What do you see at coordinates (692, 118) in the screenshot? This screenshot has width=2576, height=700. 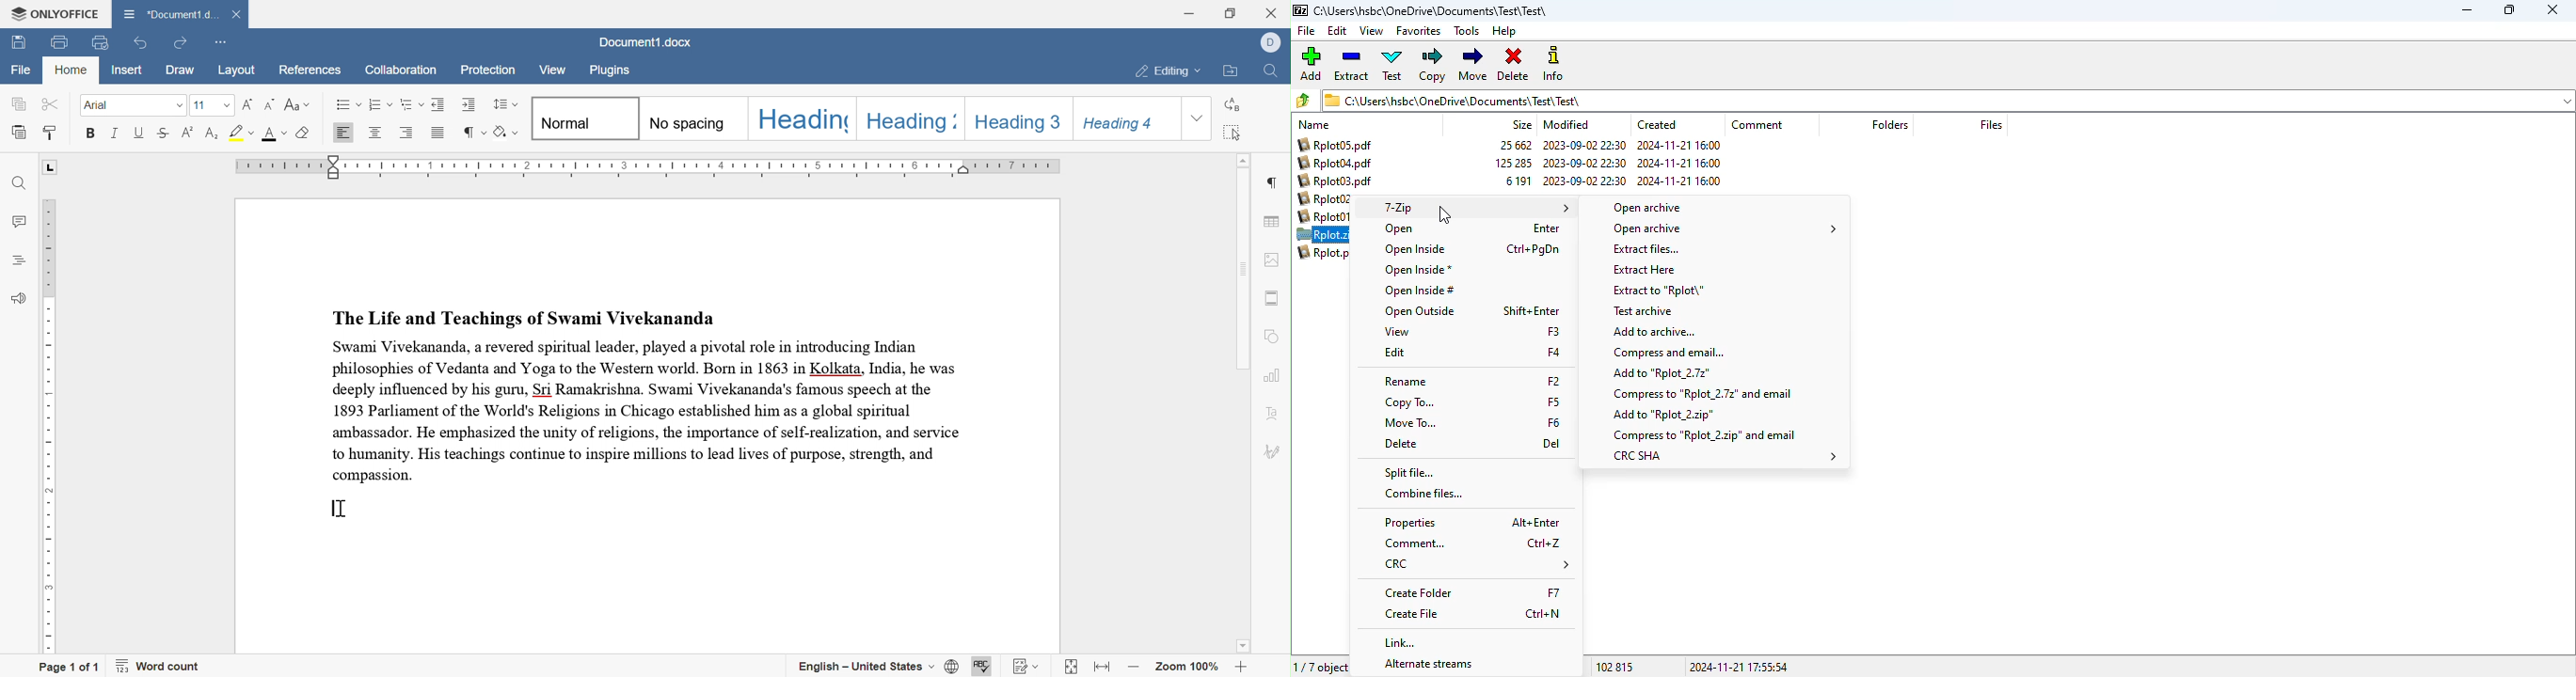 I see `no spacing` at bounding box center [692, 118].